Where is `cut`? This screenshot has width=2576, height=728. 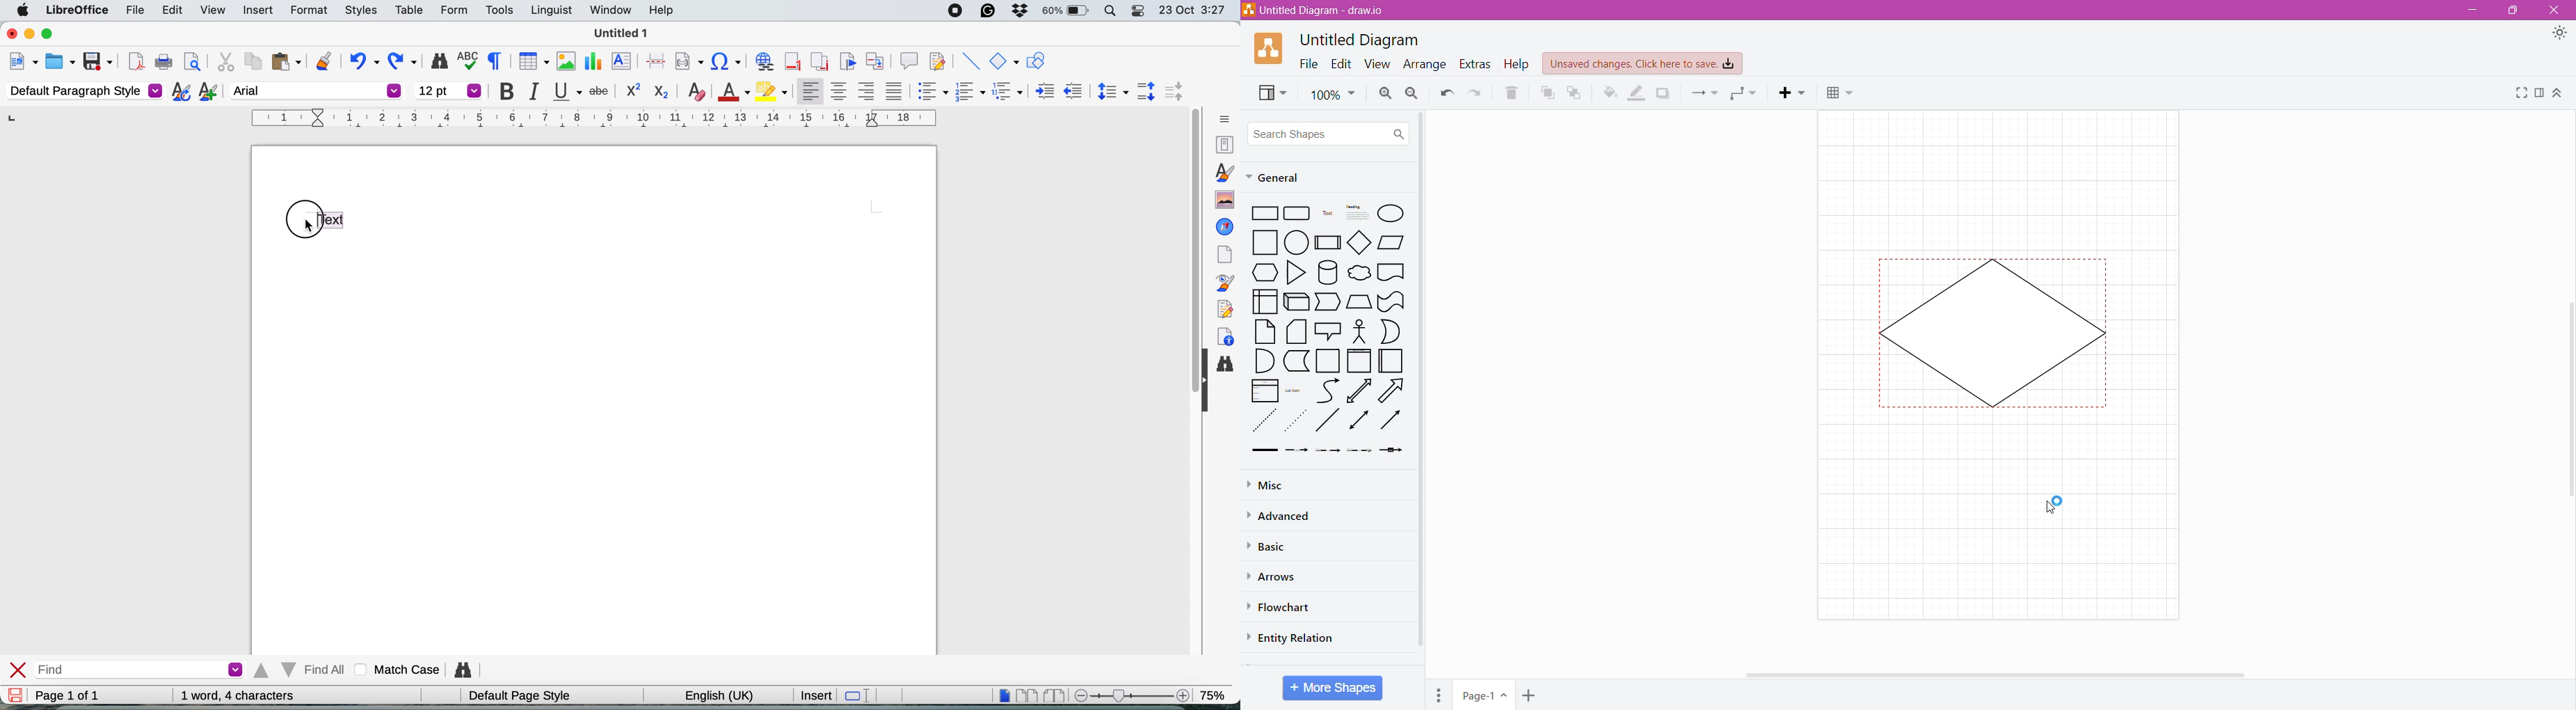
cut is located at coordinates (223, 62).